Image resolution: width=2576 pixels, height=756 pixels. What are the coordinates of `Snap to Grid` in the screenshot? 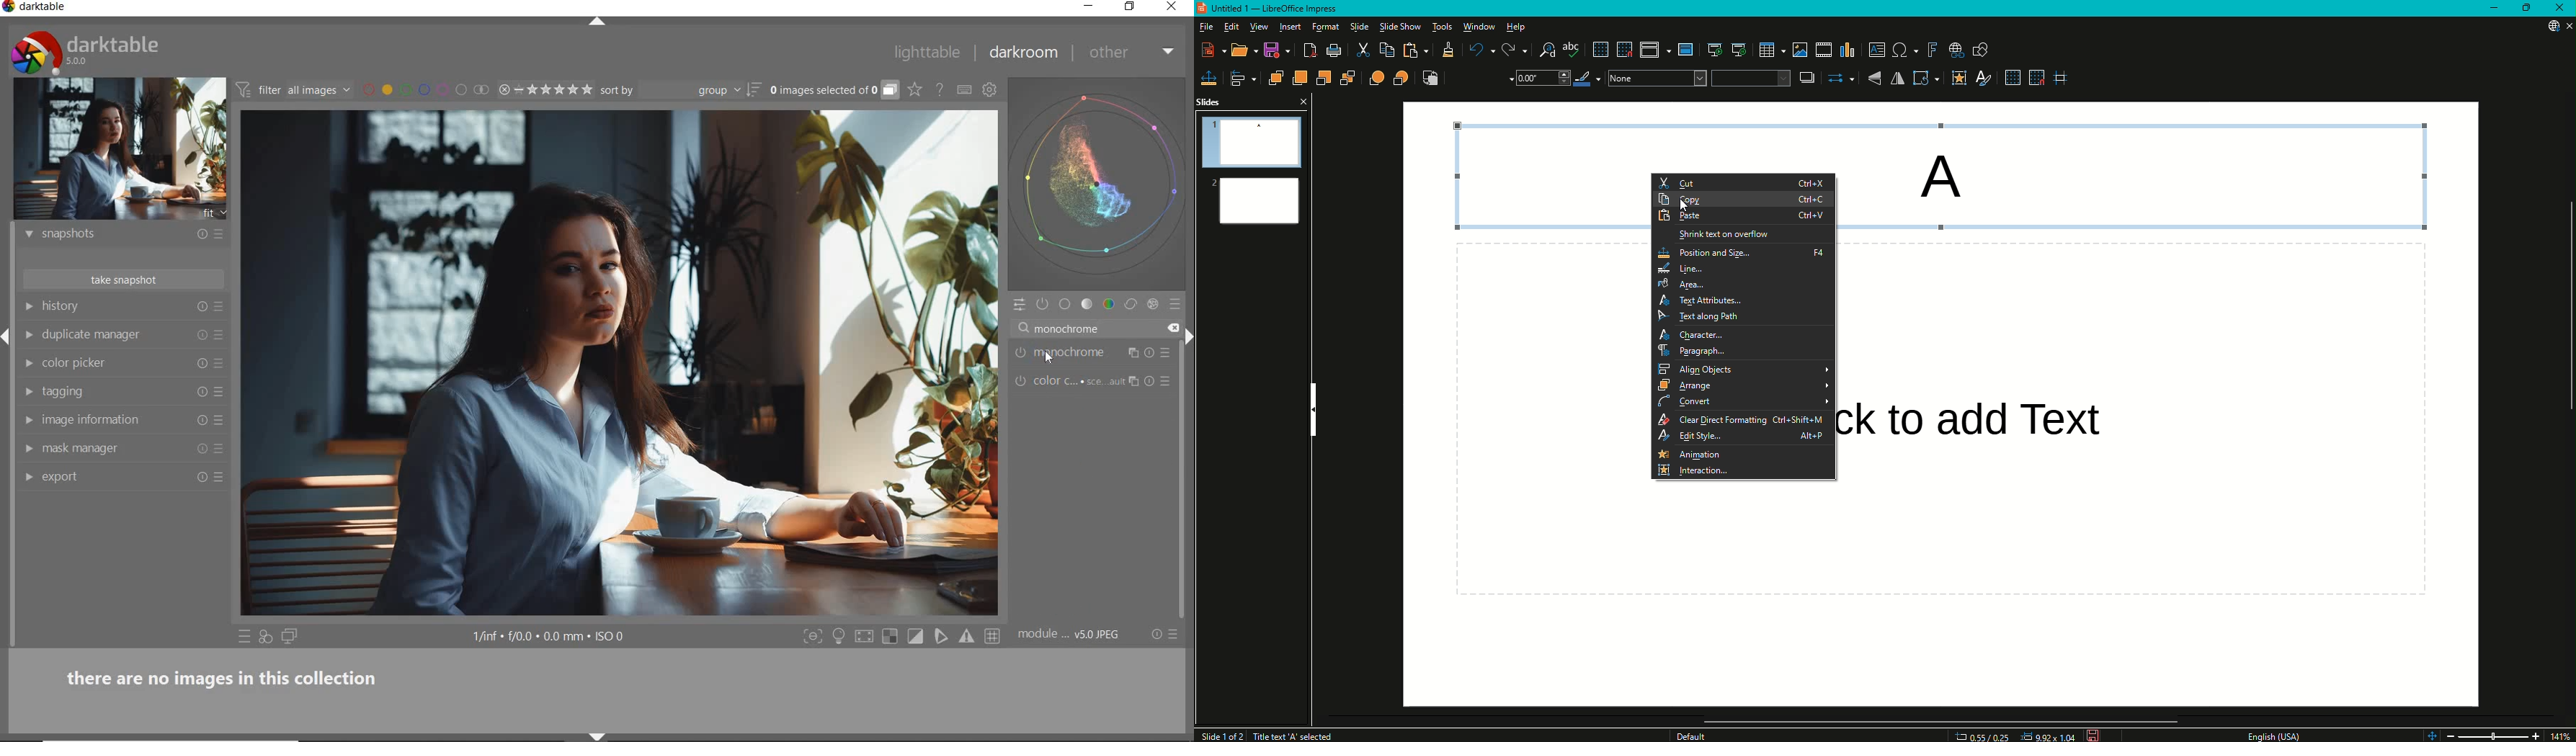 It's located at (2037, 79).